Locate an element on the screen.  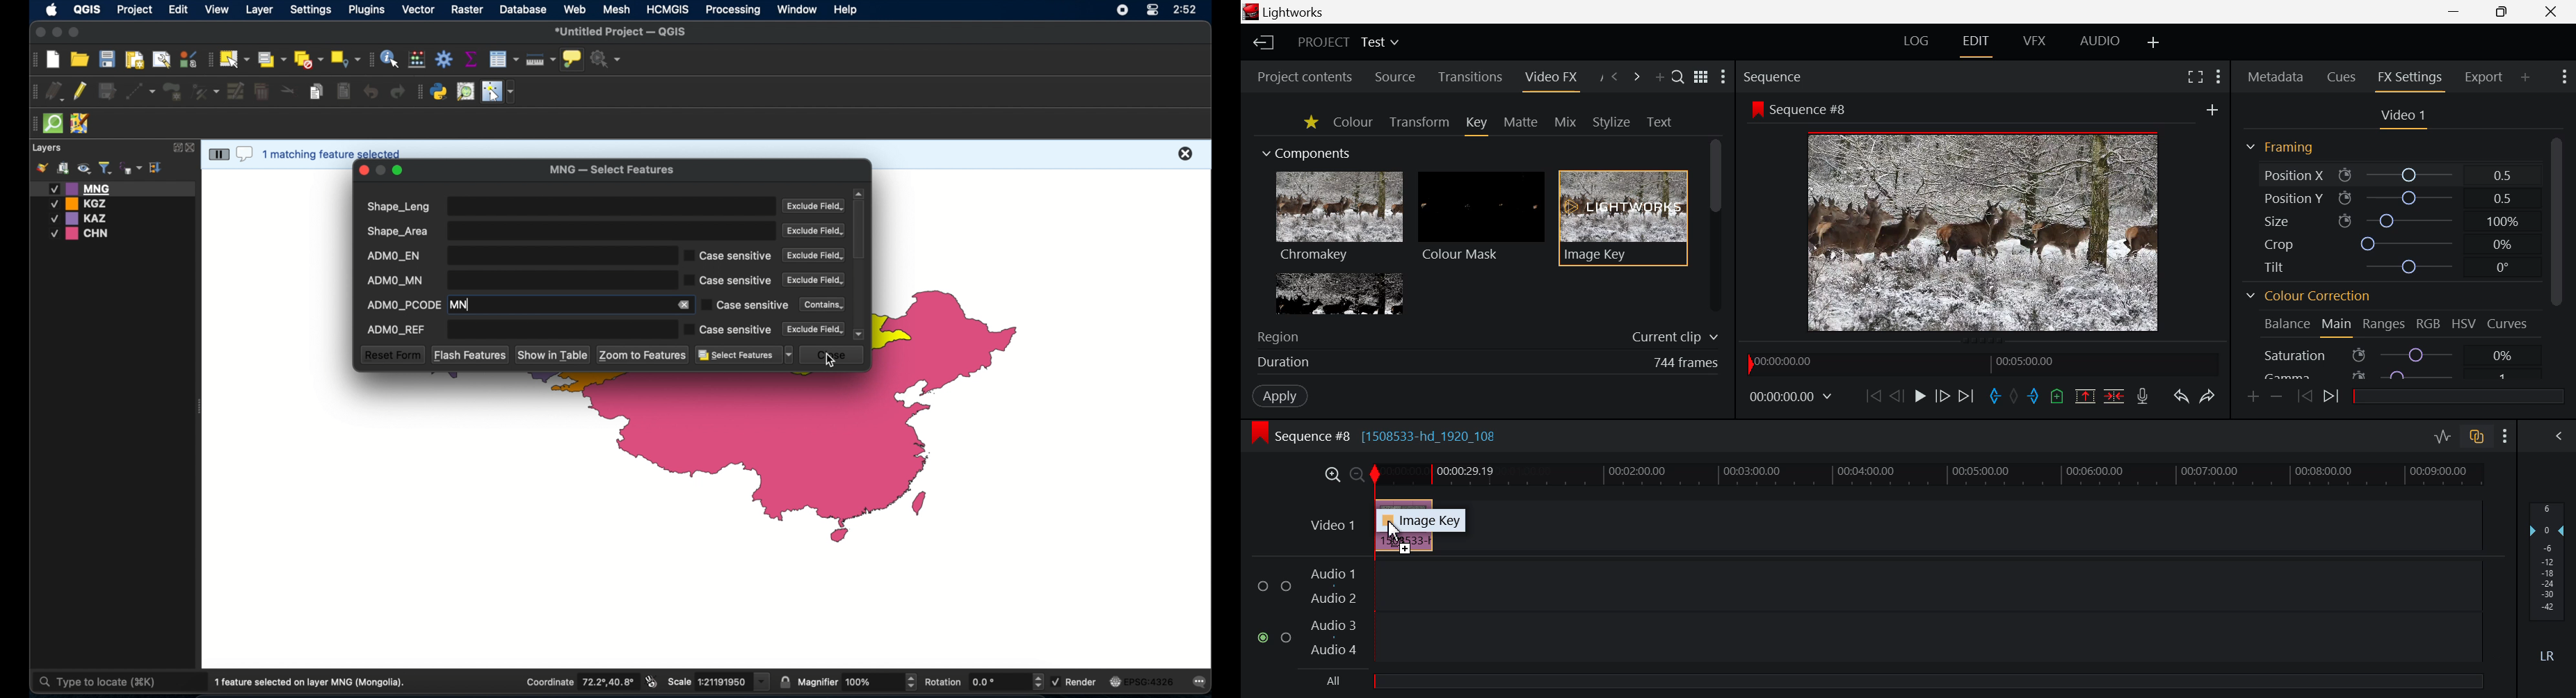
Timeline Zoom Out is located at coordinates (1353, 475).